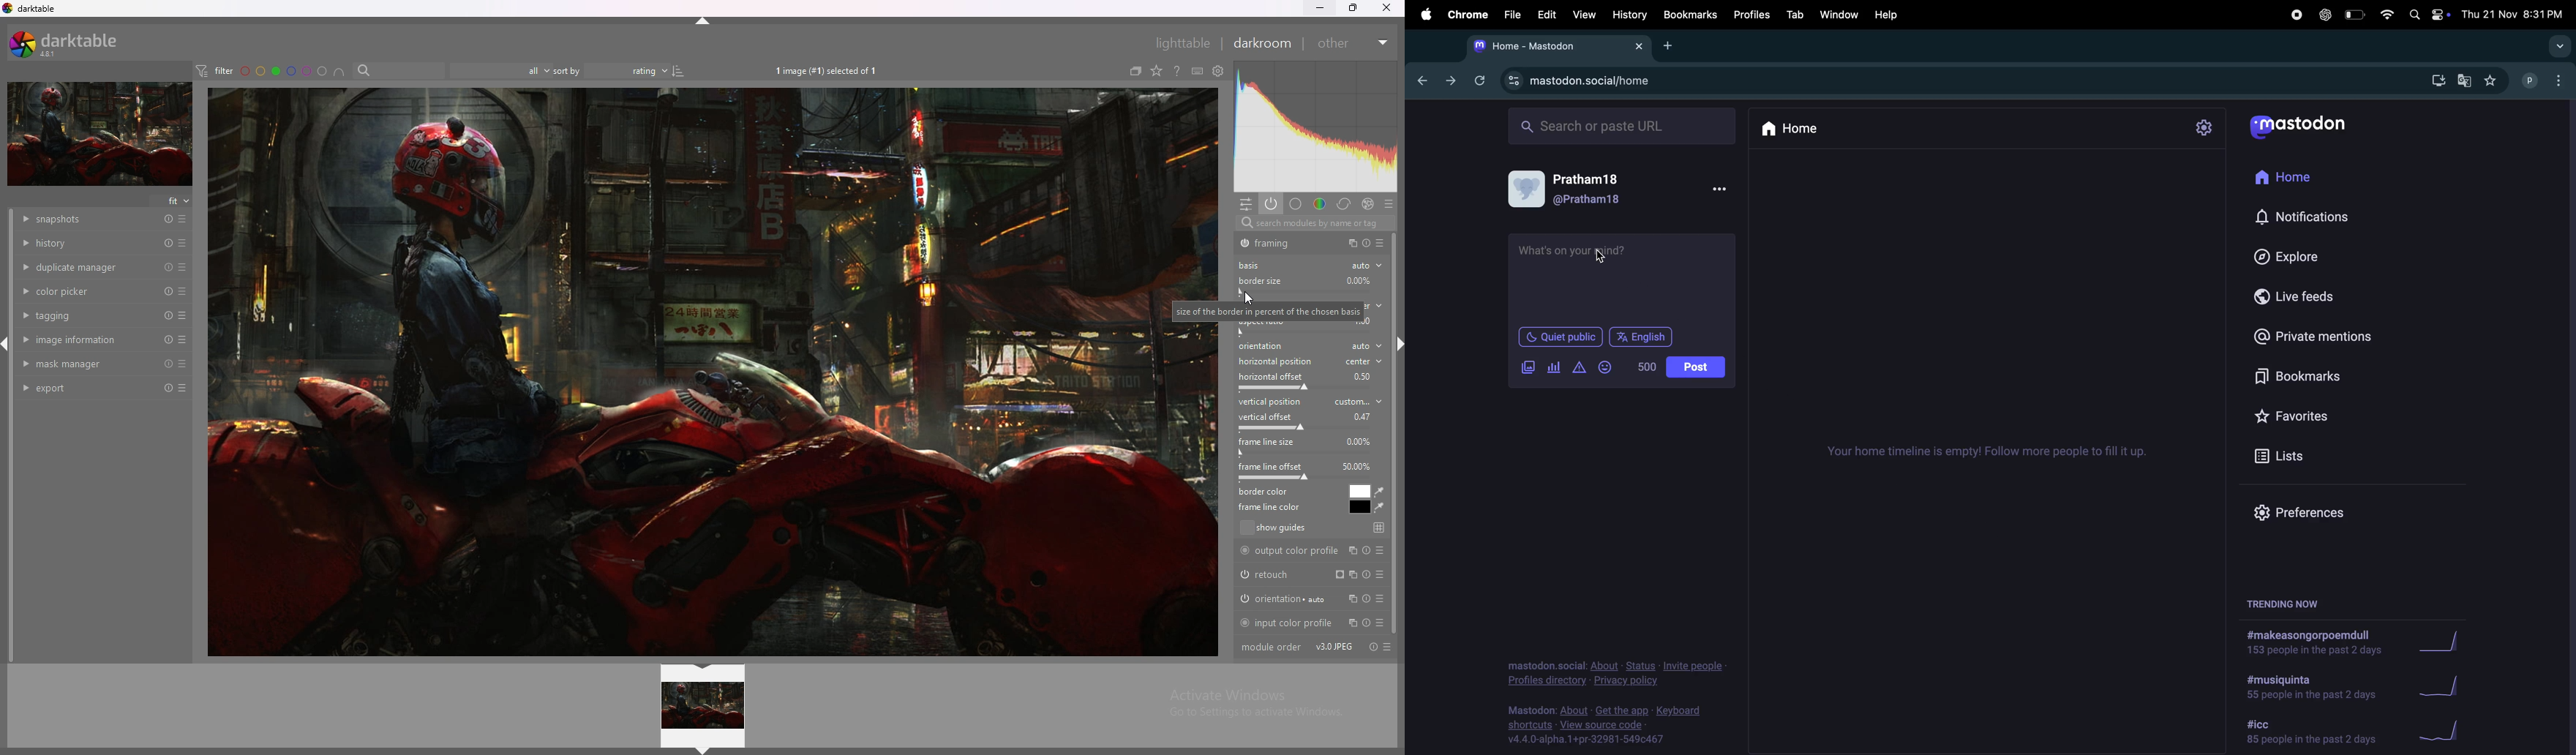 The height and width of the screenshot is (756, 2576). I want to click on presets, so click(184, 219).